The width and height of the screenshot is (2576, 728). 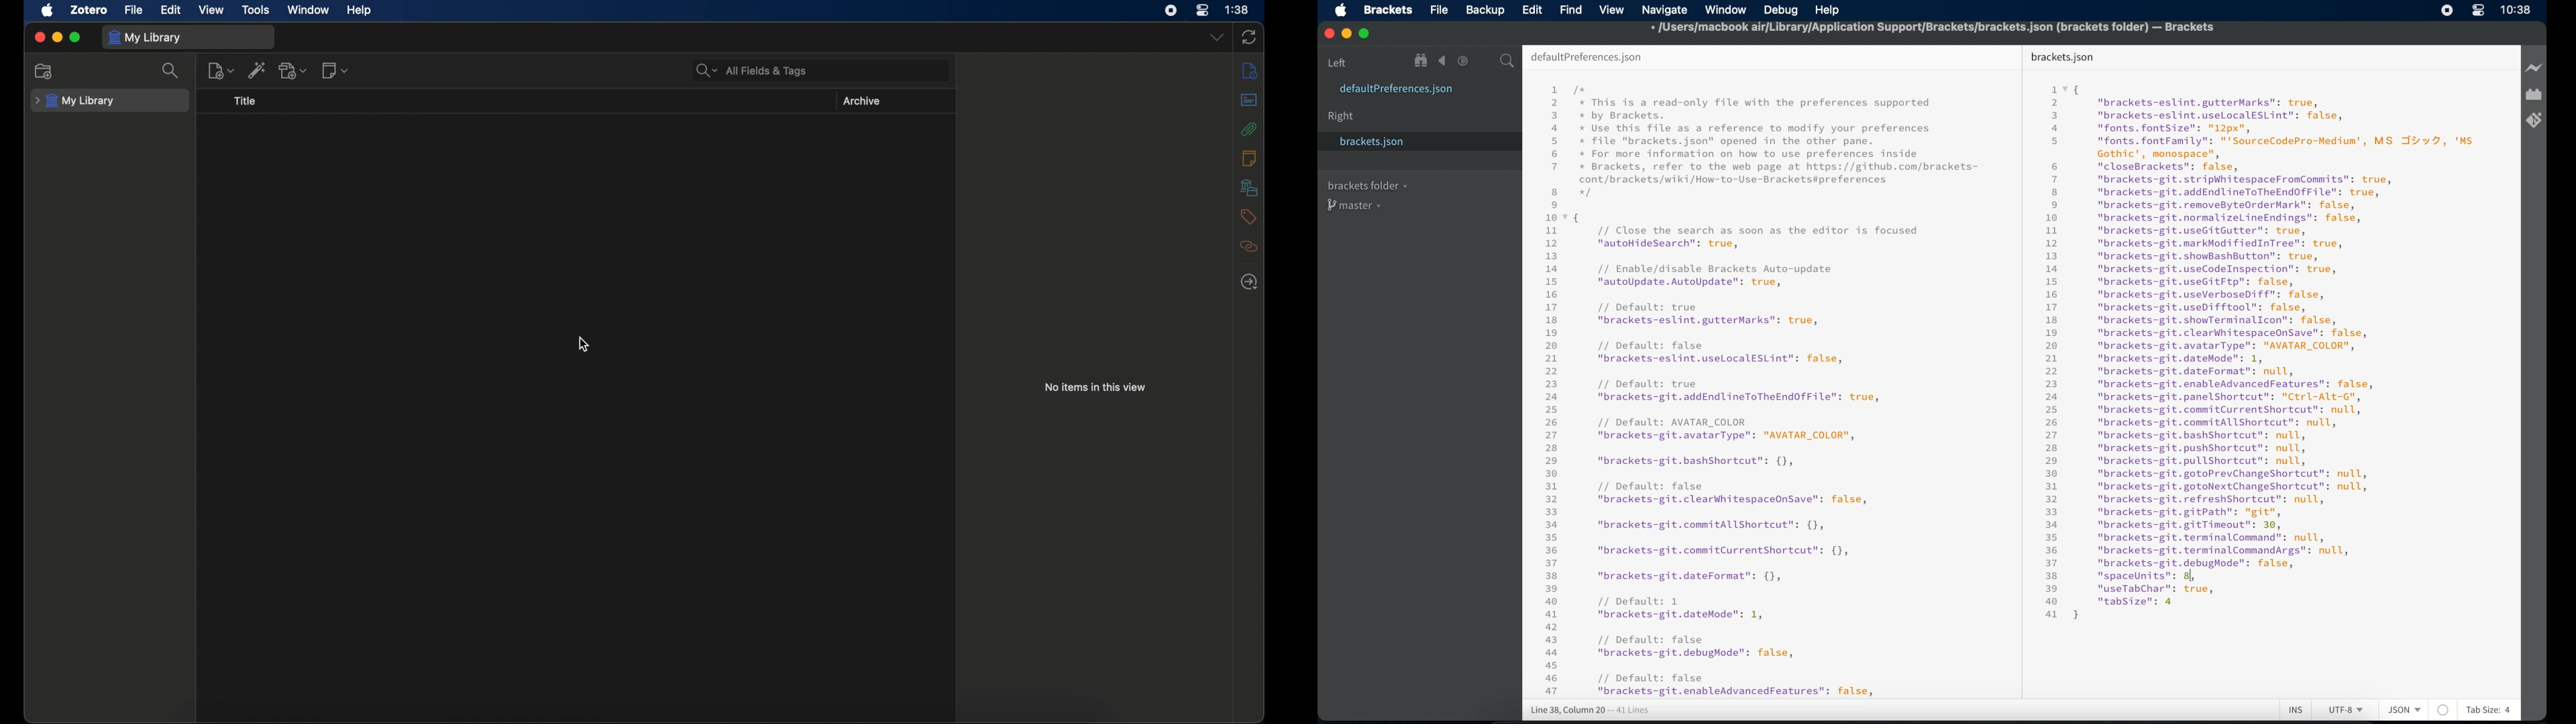 What do you see at coordinates (1396, 89) in the screenshot?
I see `defaultpreferences.json` at bounding box center [1396, 89].